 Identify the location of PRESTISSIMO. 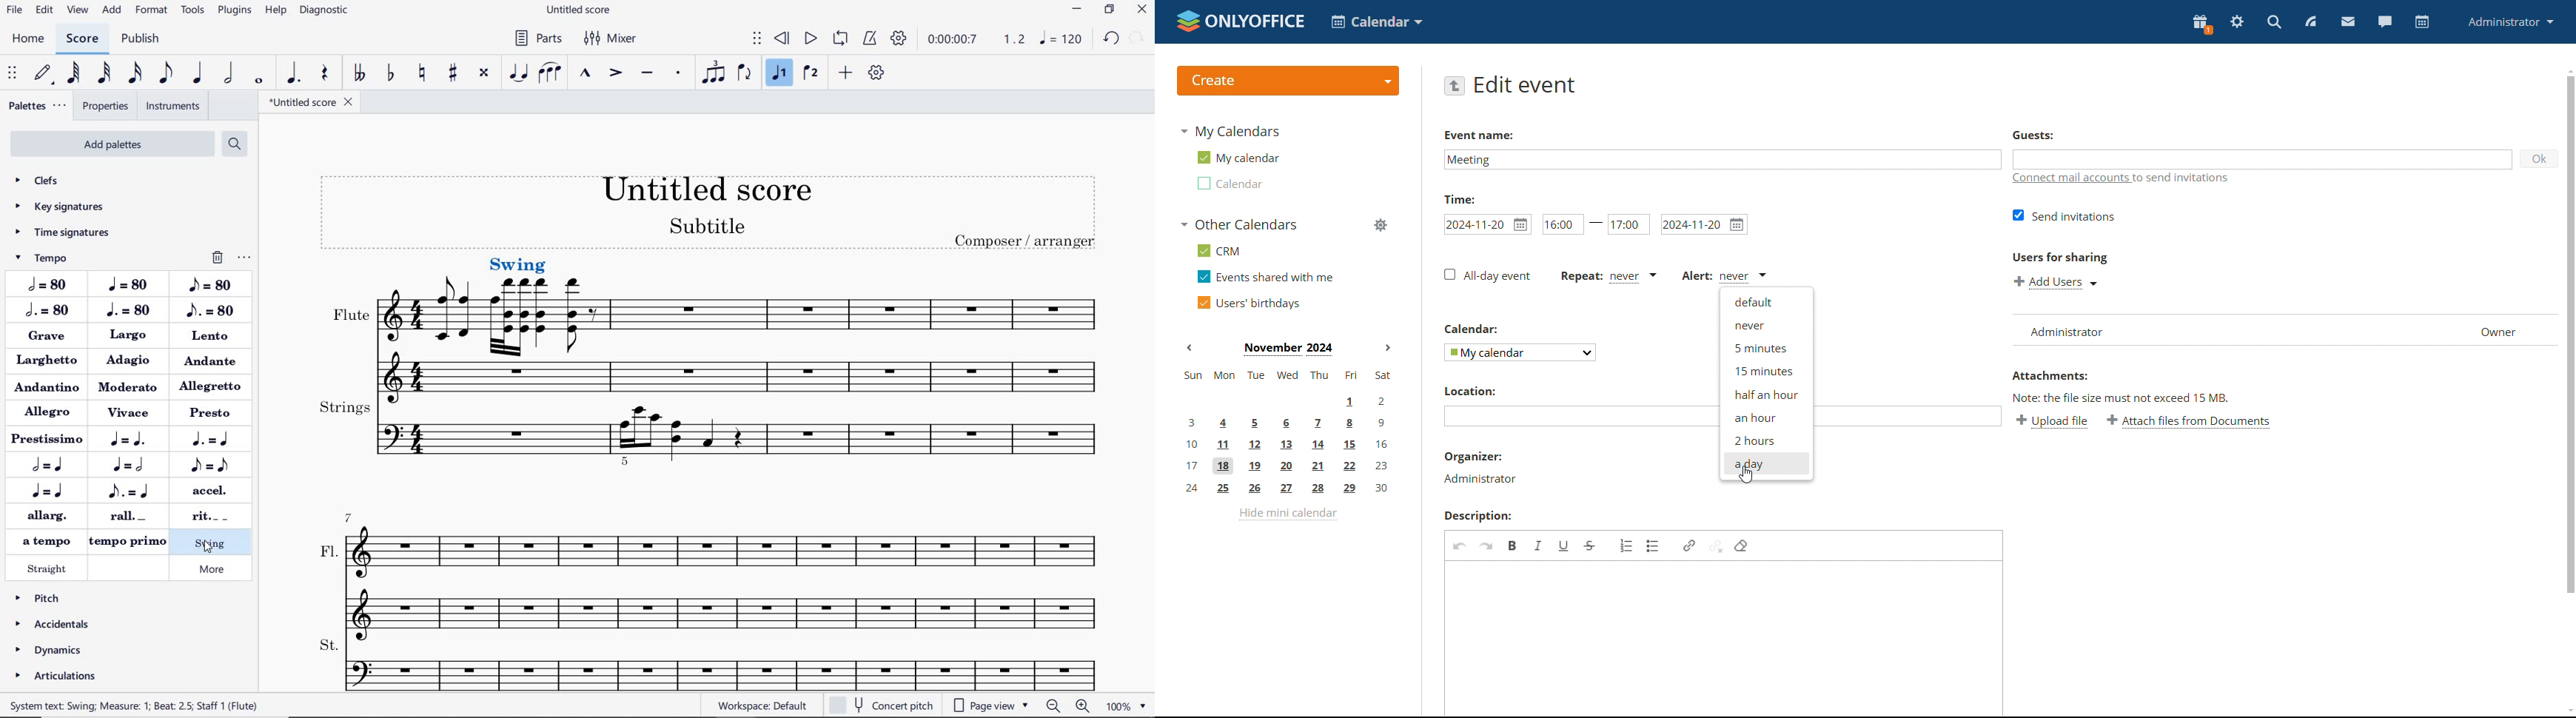
(46, 439).